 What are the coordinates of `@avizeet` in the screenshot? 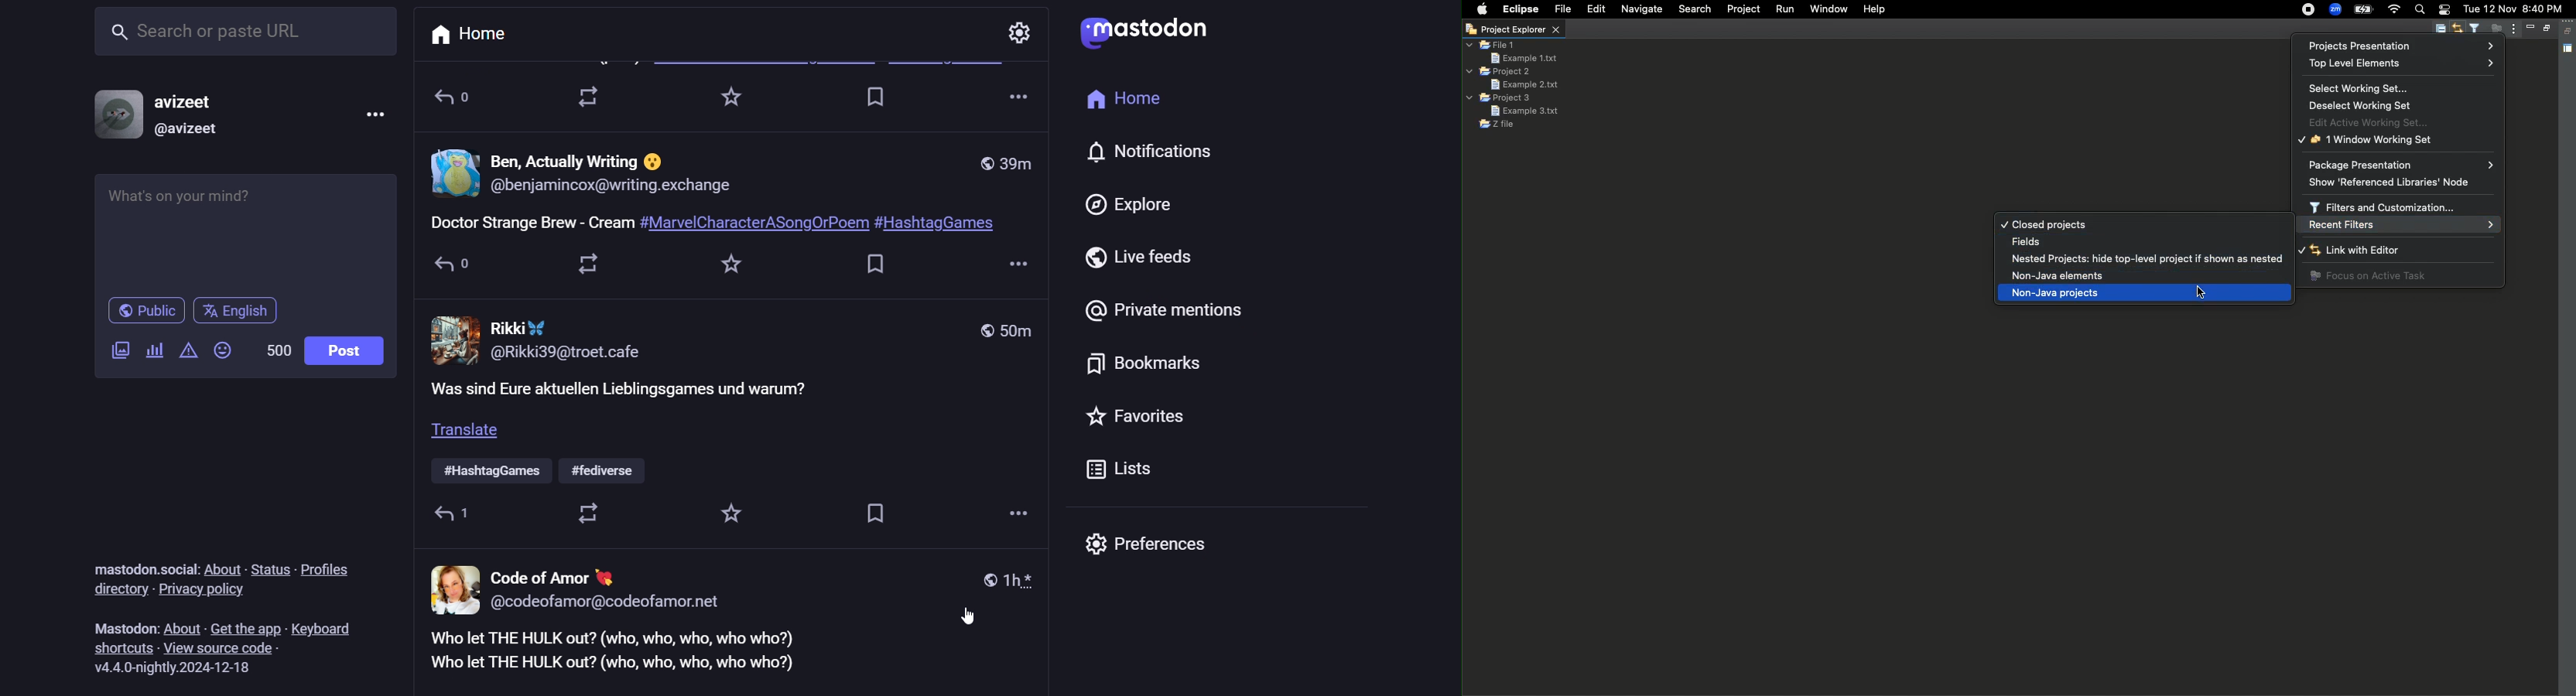 It's located at (186, 134).